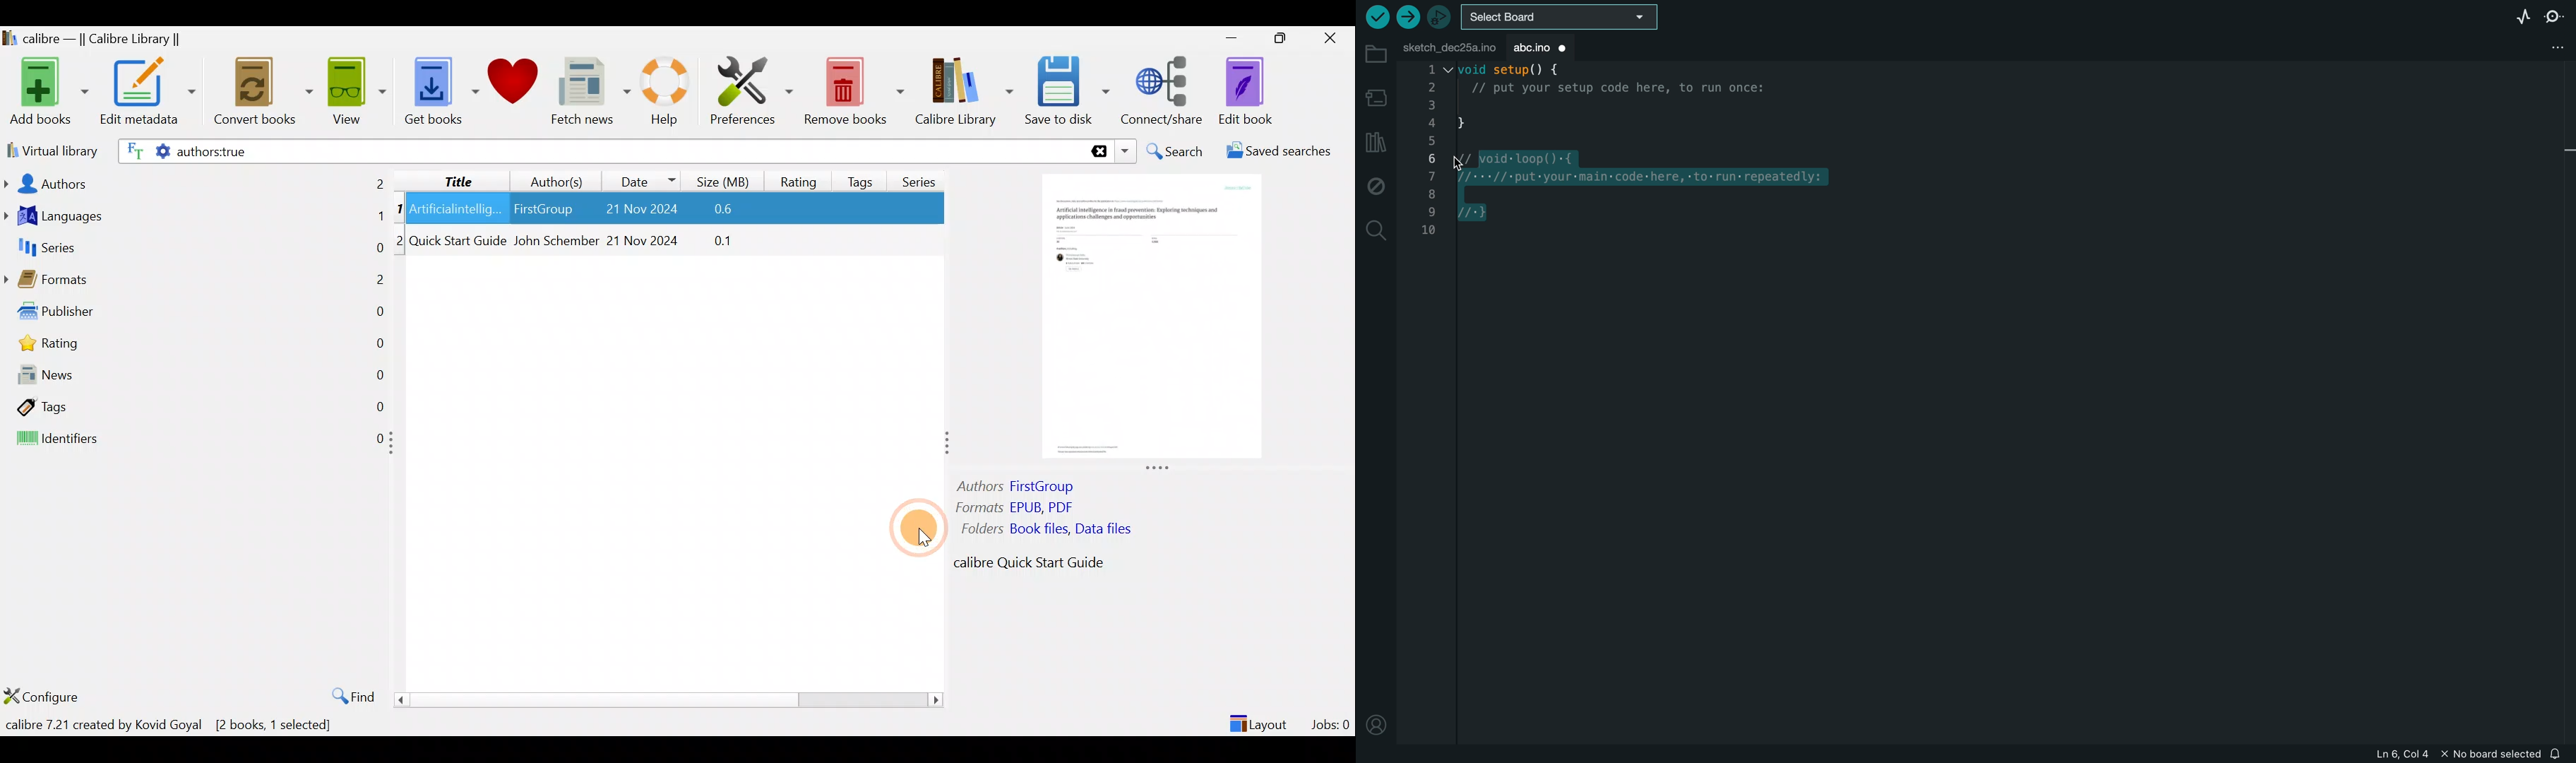 The height and width of the screenshot is (784, 2576). I want to click on Series, so click(924, 177).